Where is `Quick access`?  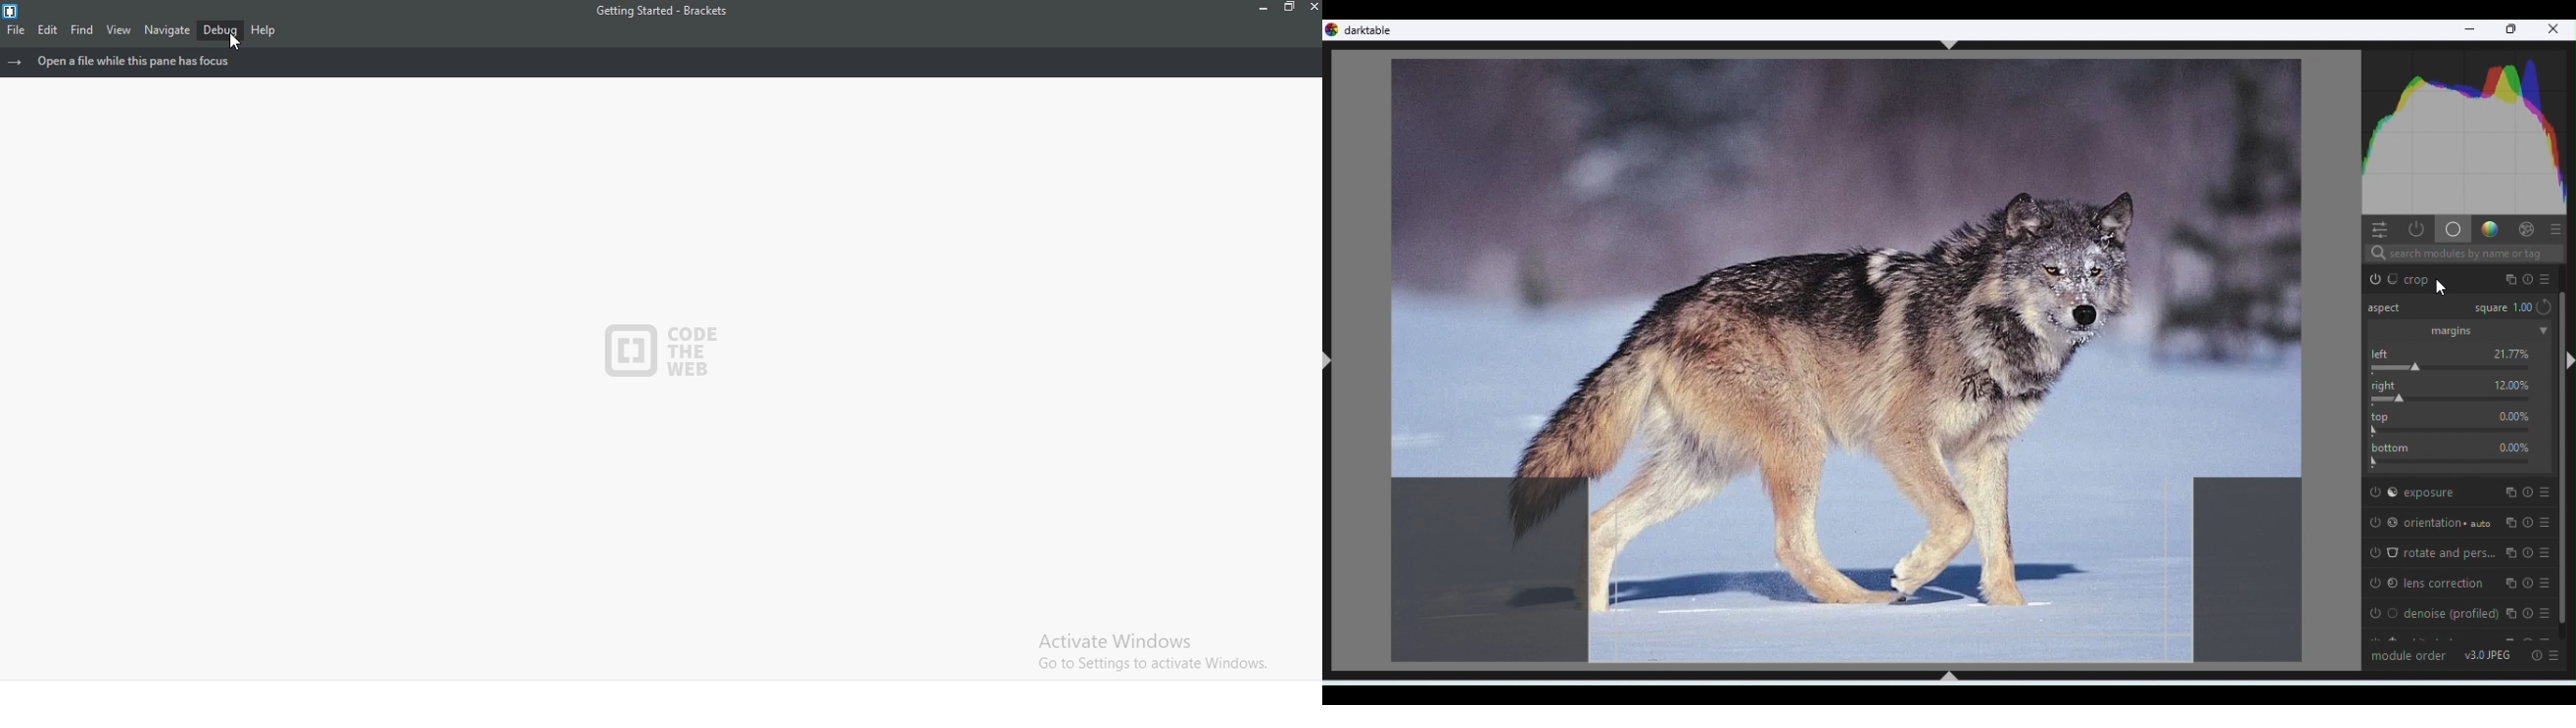
Quick access is located at coordinates (2377, 228).